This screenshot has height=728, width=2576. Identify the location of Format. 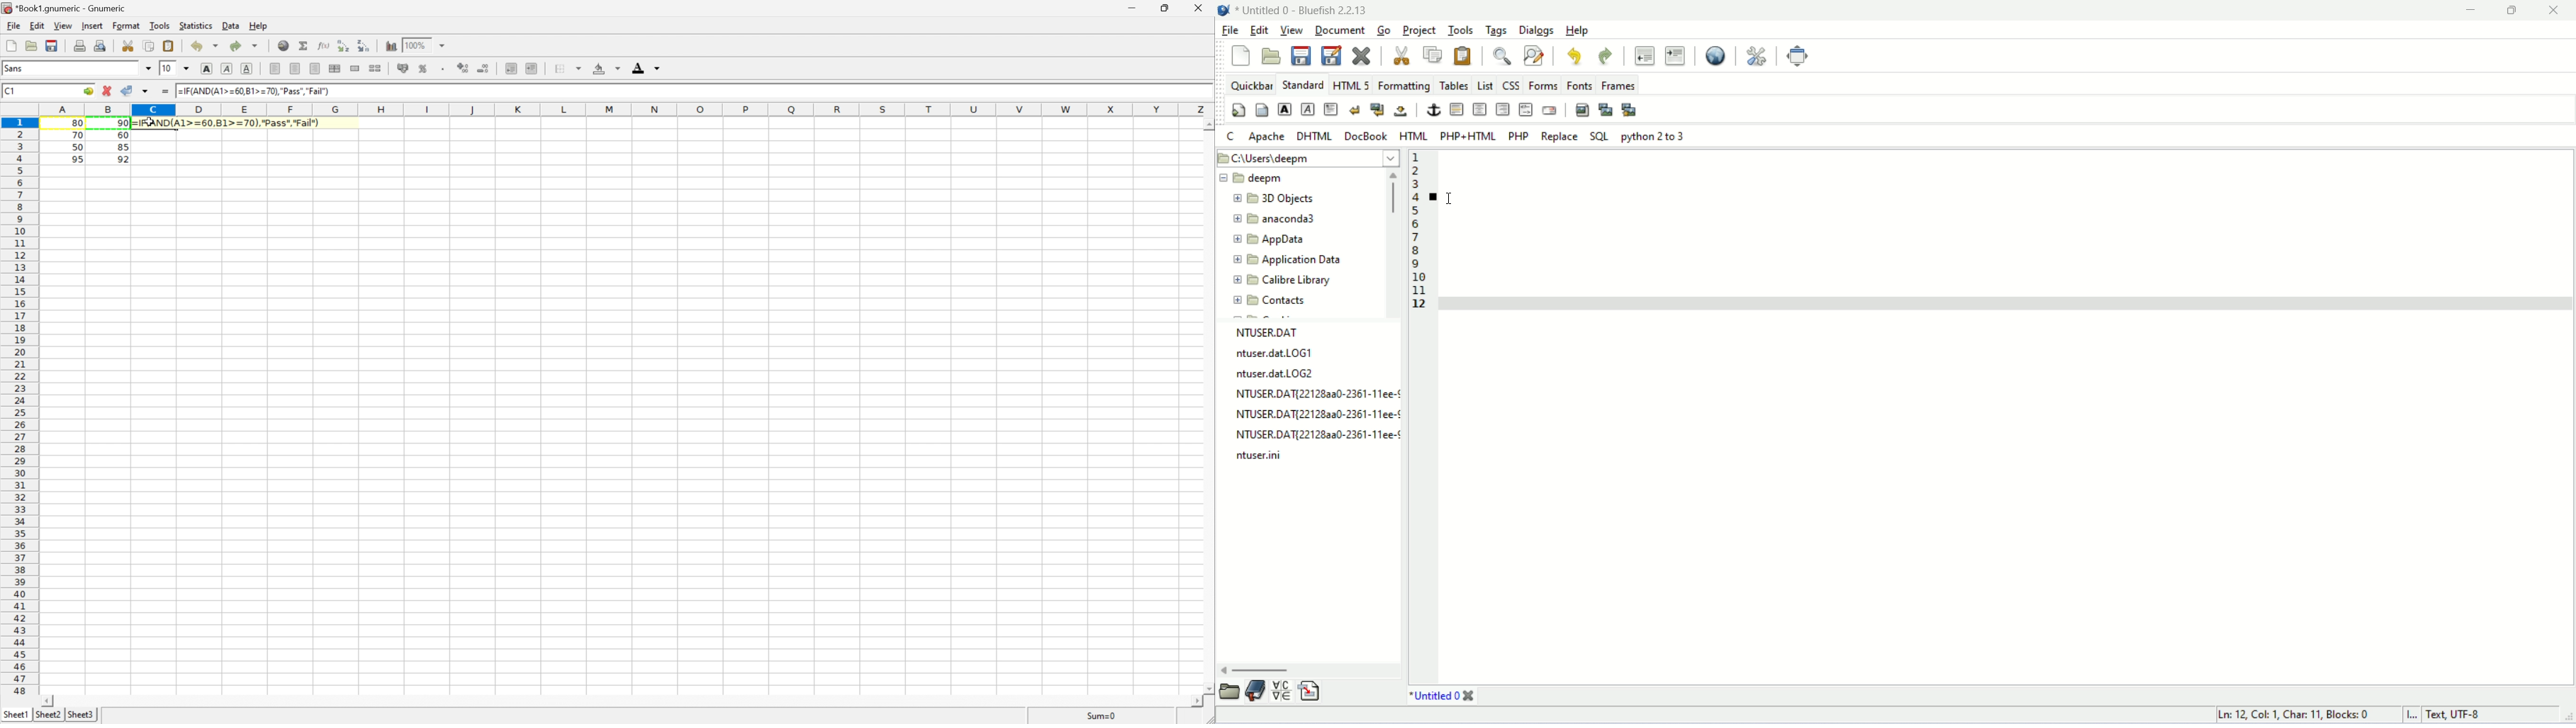
(126, 25).